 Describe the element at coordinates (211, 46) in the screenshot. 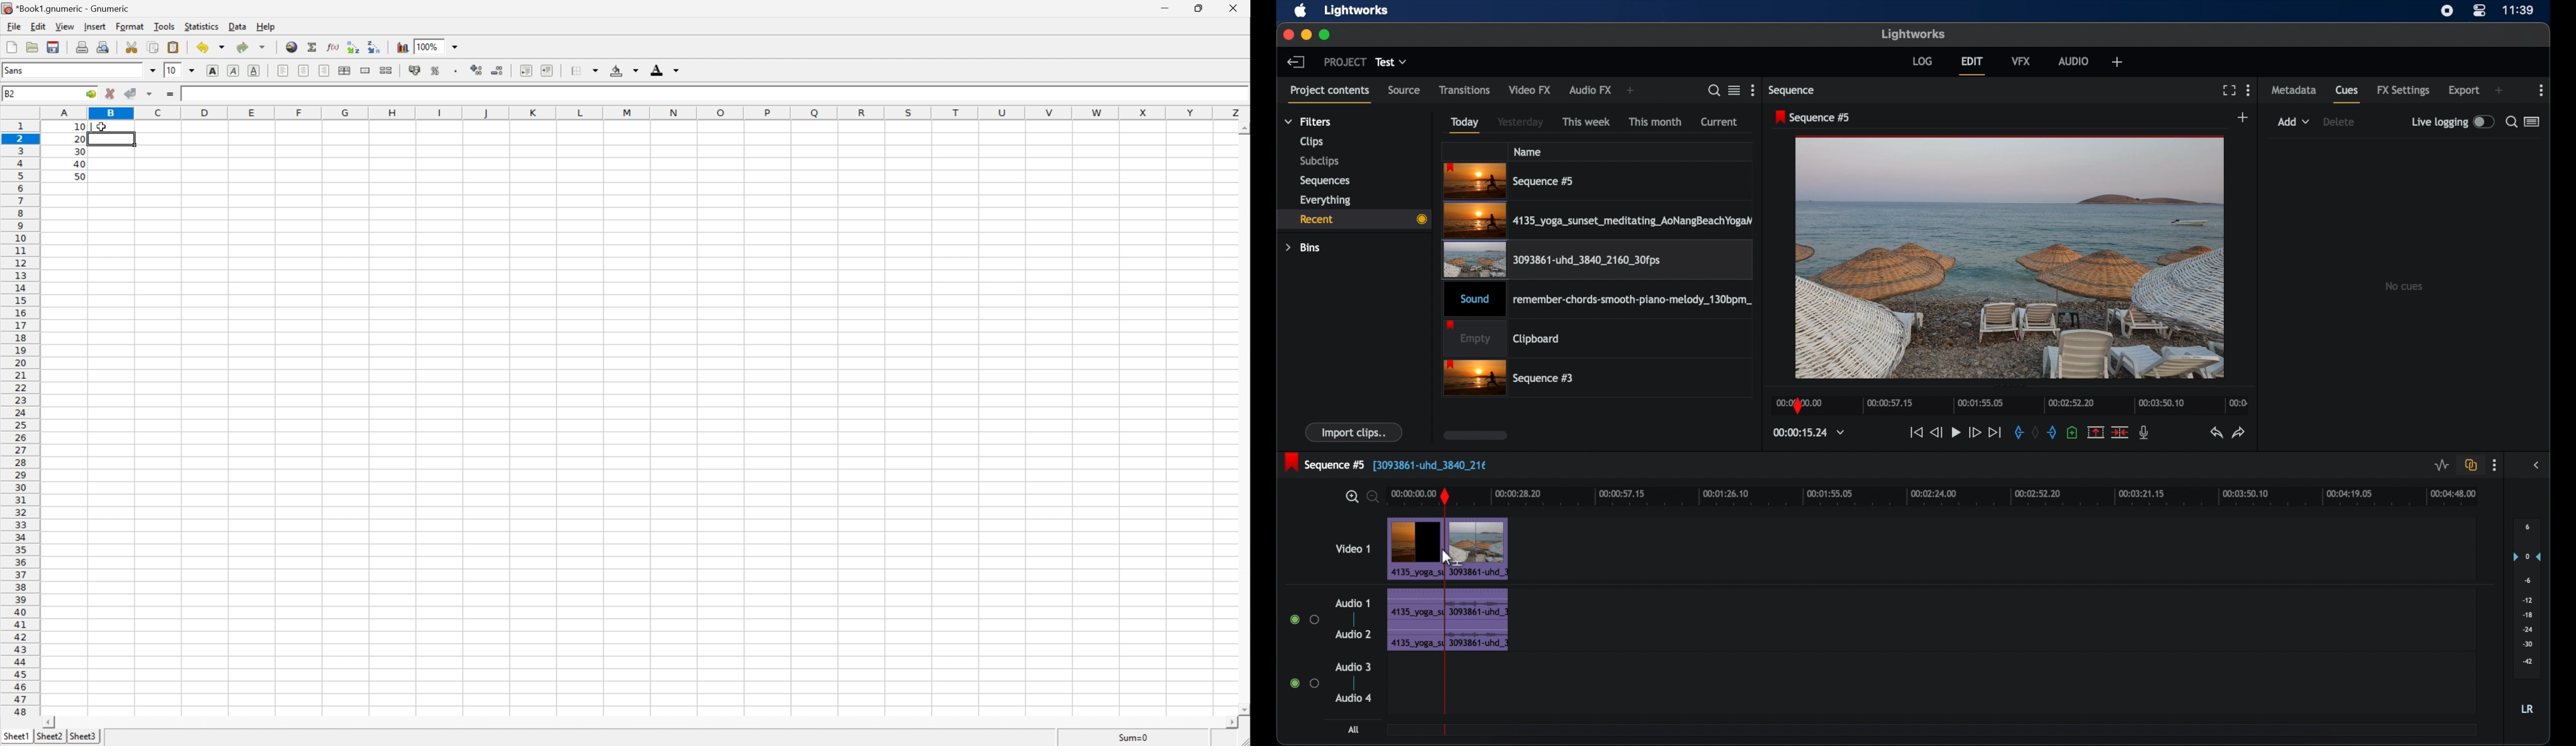

I see `Undo` at that location.